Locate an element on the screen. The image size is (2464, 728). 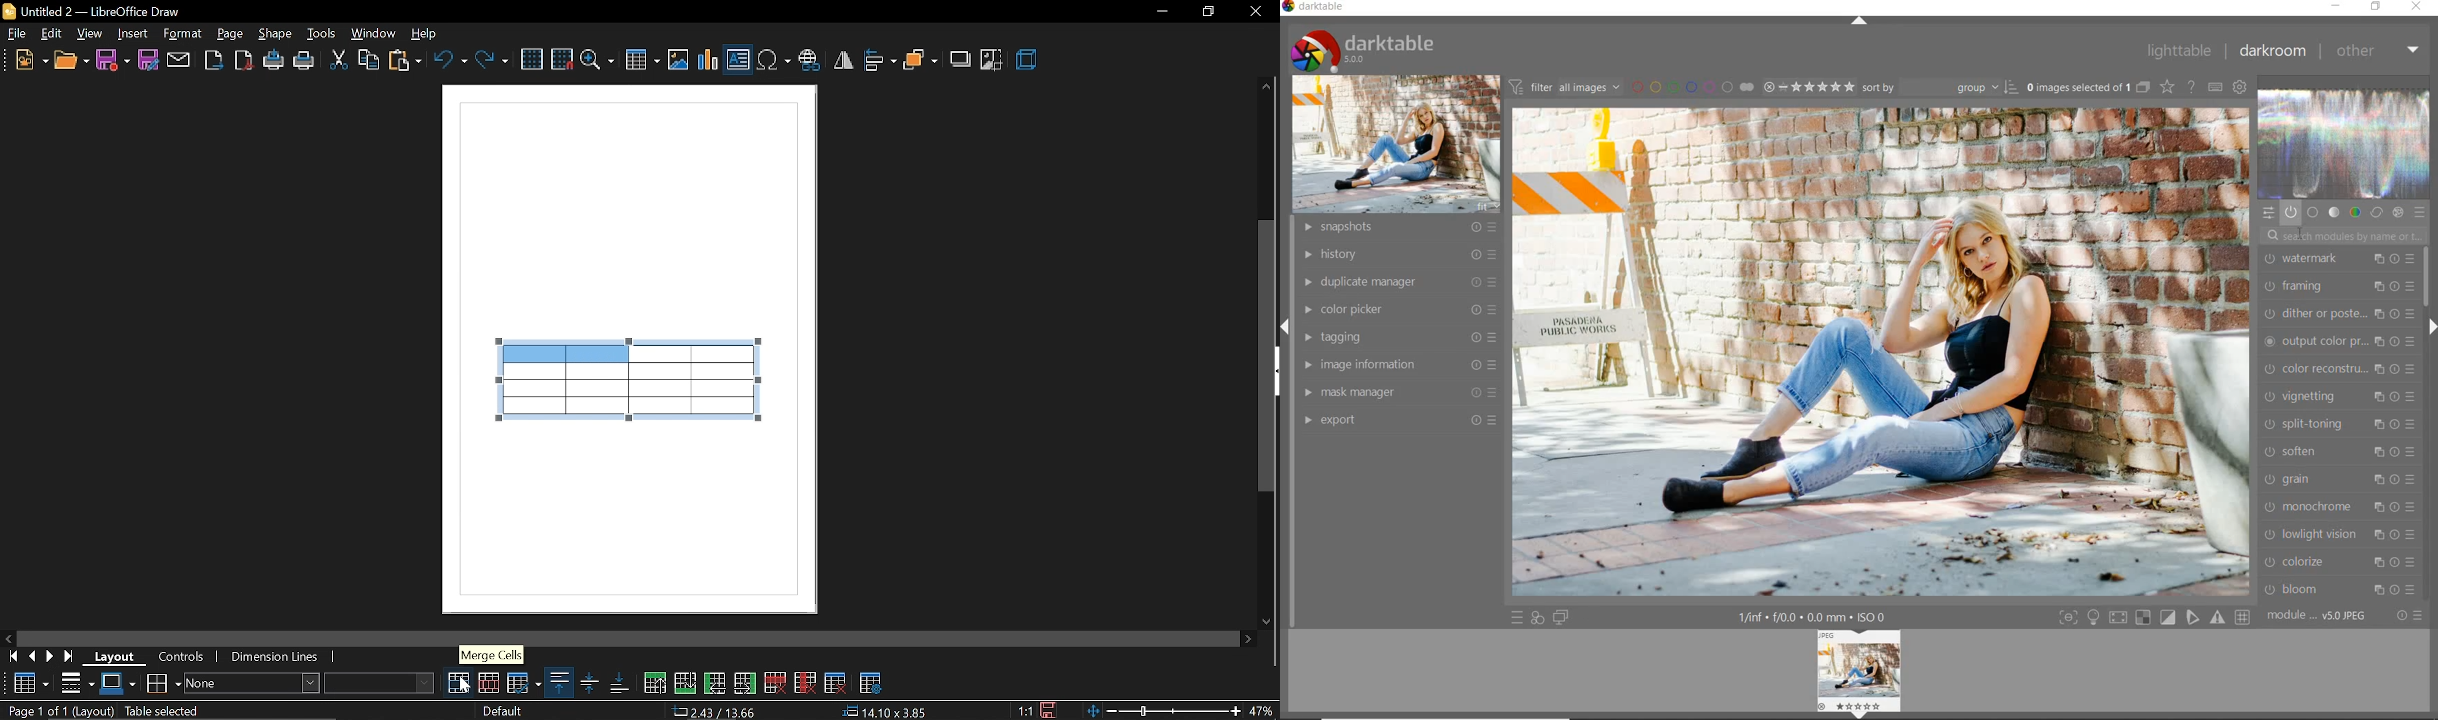
image information is located at coordinates (1397, 366).